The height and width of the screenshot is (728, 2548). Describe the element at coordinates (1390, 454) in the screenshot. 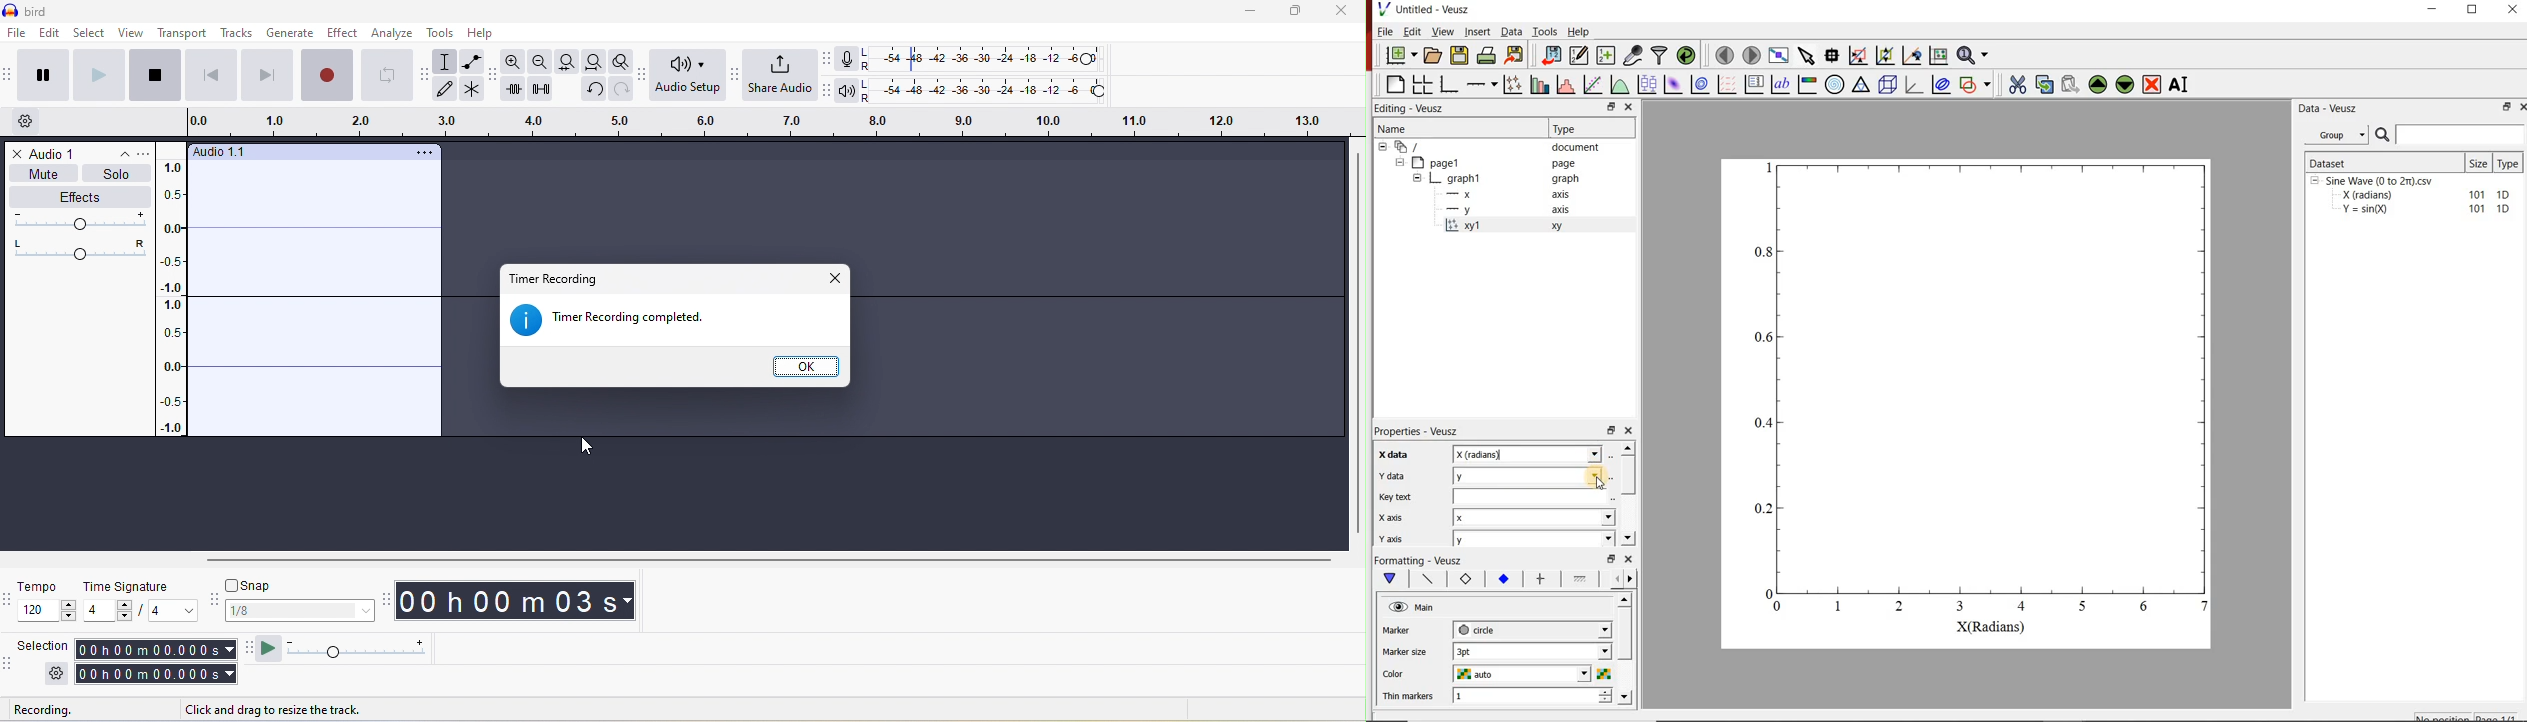

I see `Label` at that location.